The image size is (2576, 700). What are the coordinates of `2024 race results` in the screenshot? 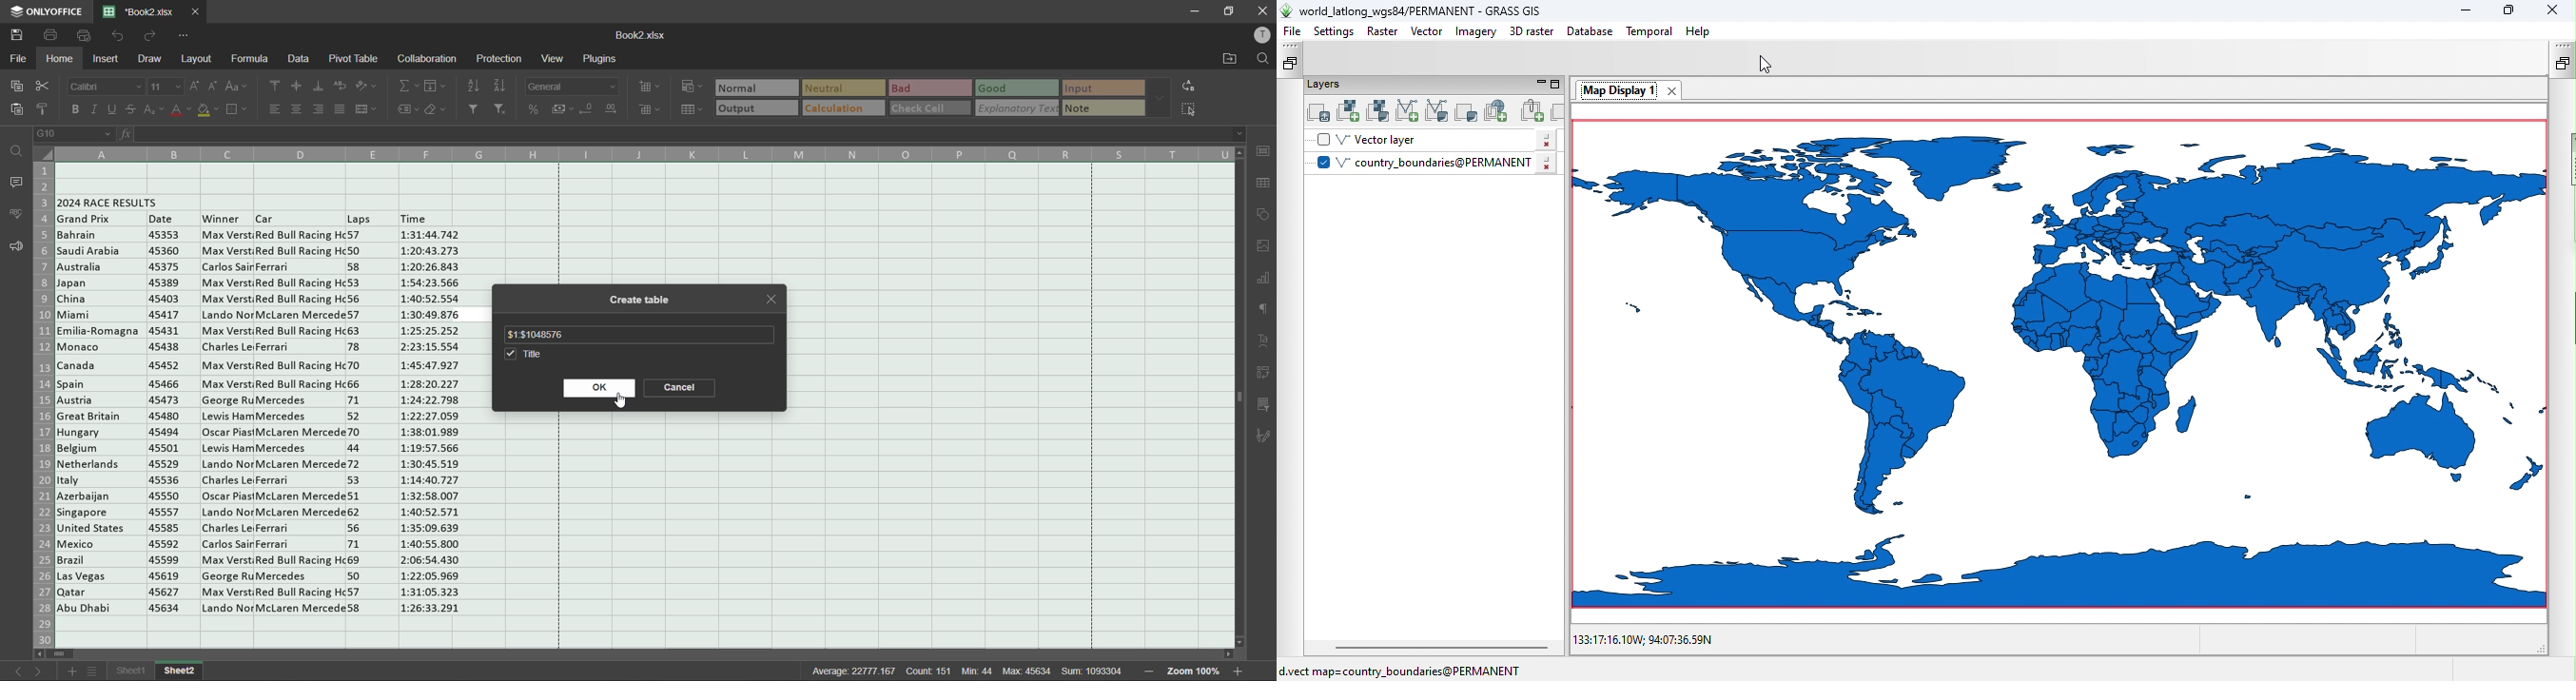 It's located at (111, 203).